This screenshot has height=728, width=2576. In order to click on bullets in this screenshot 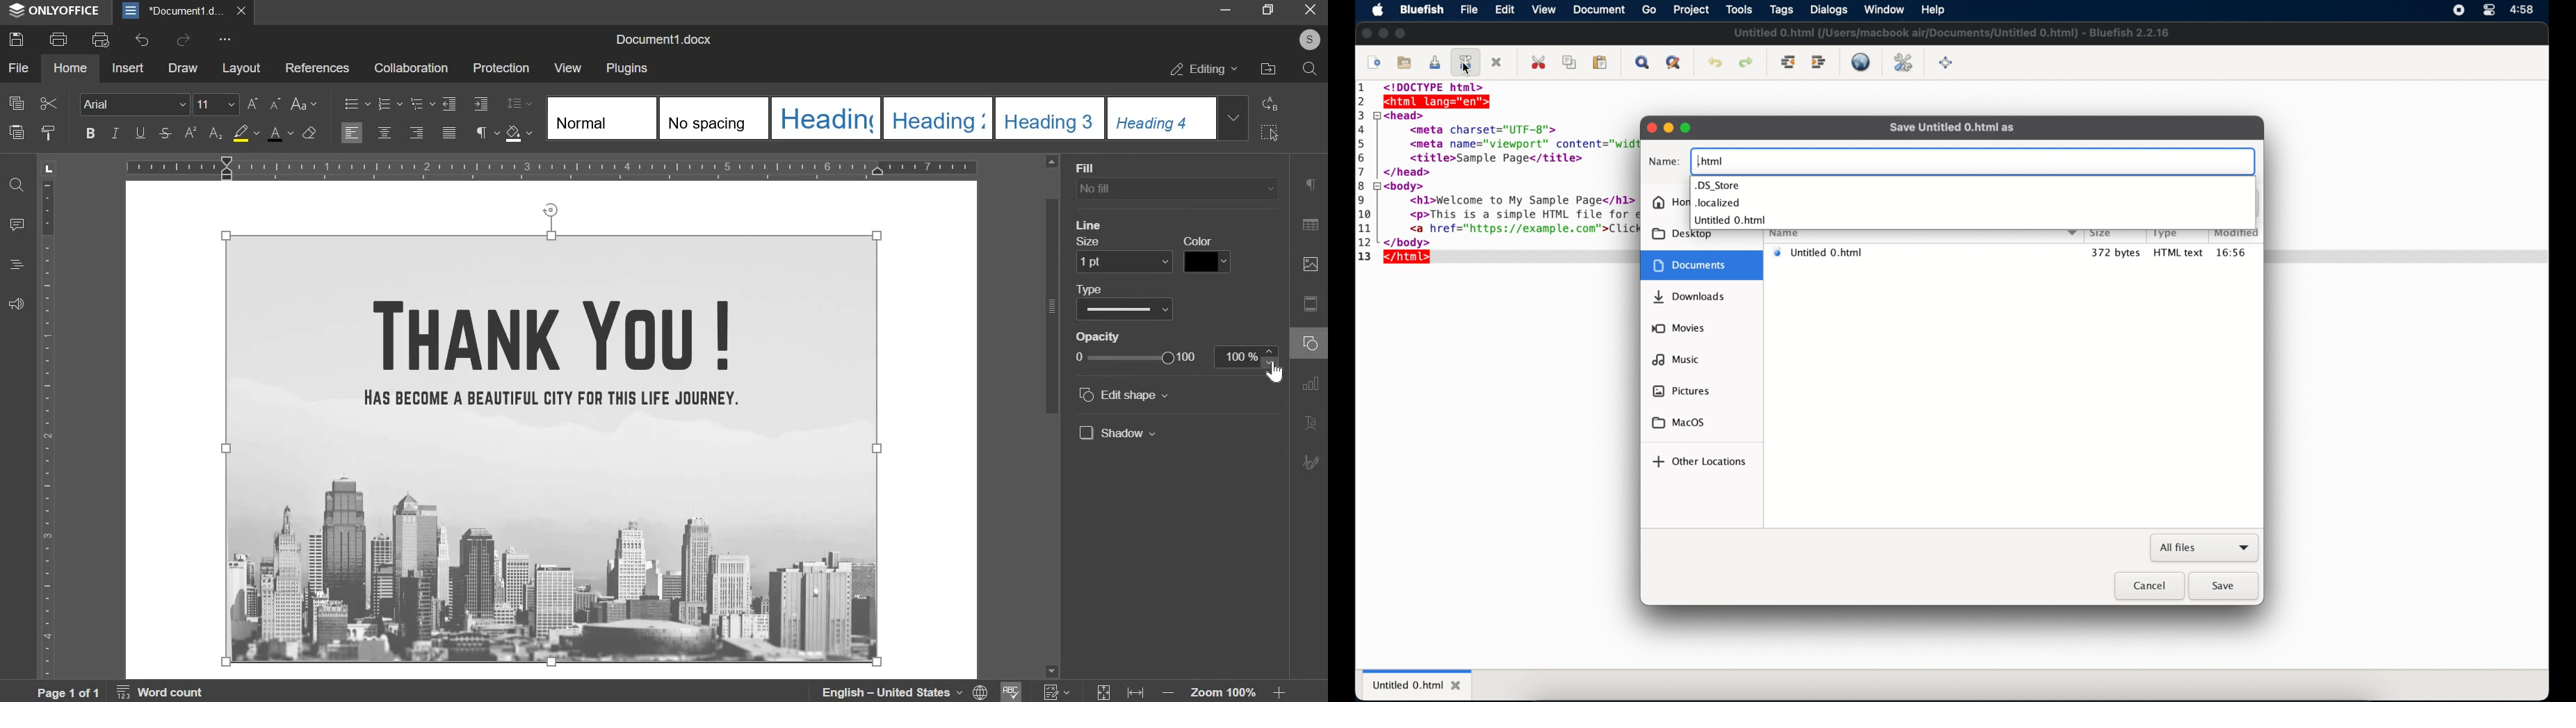, I will do `click(357, 104)`.